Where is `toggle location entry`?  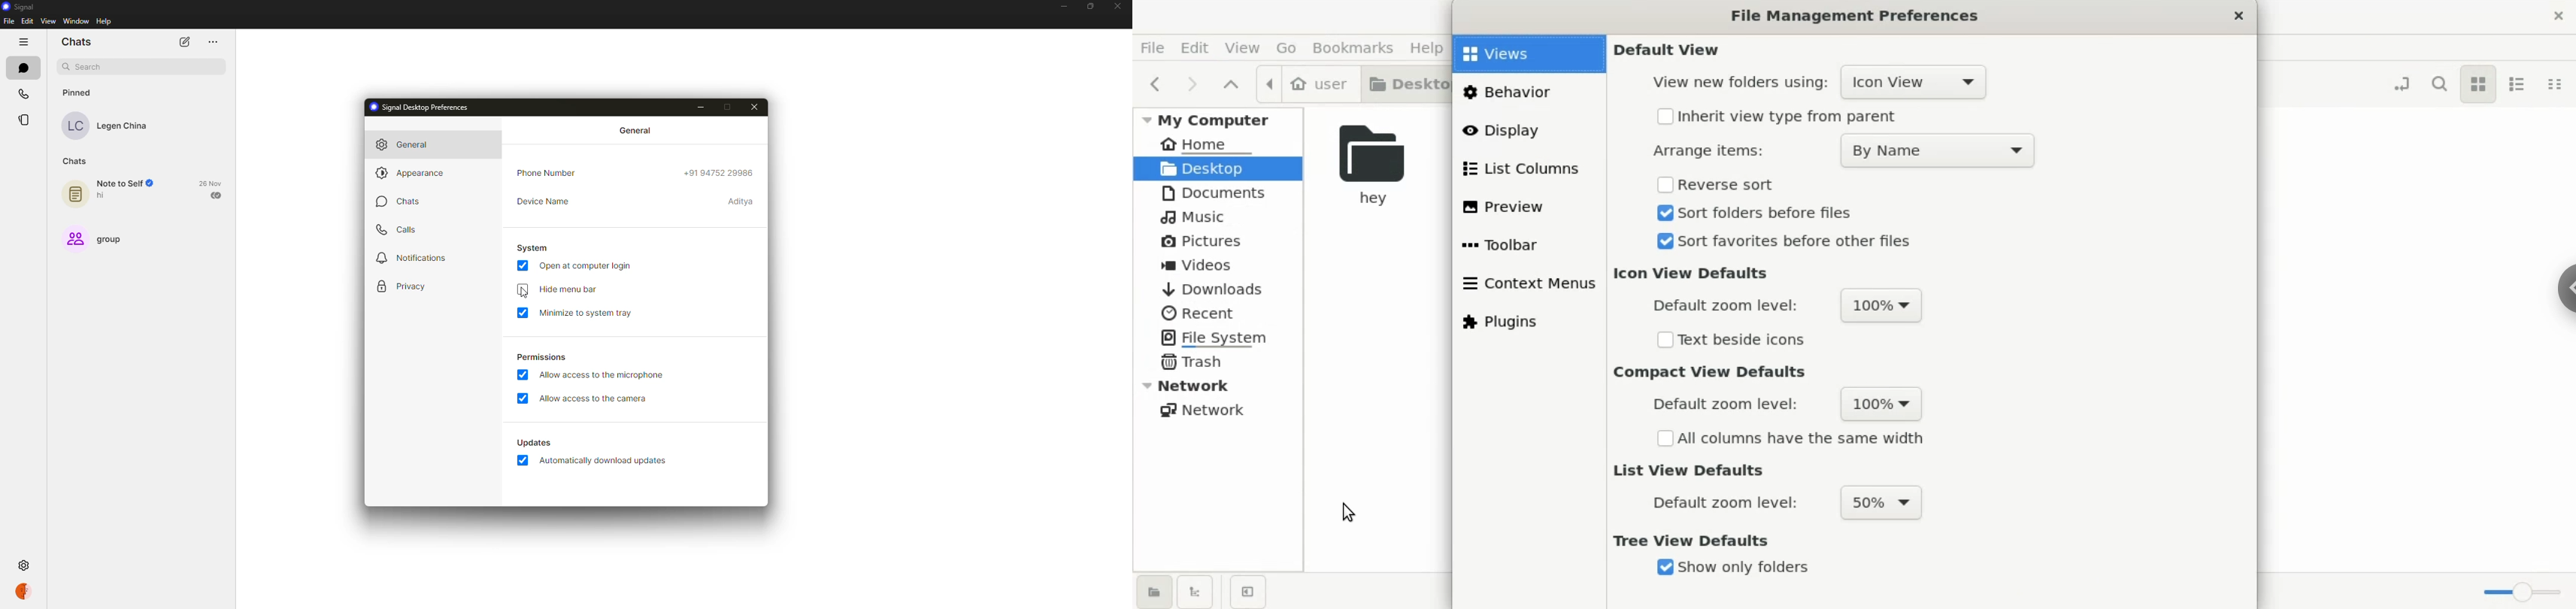
toggle location entry is located at coordinates (2406, 86).